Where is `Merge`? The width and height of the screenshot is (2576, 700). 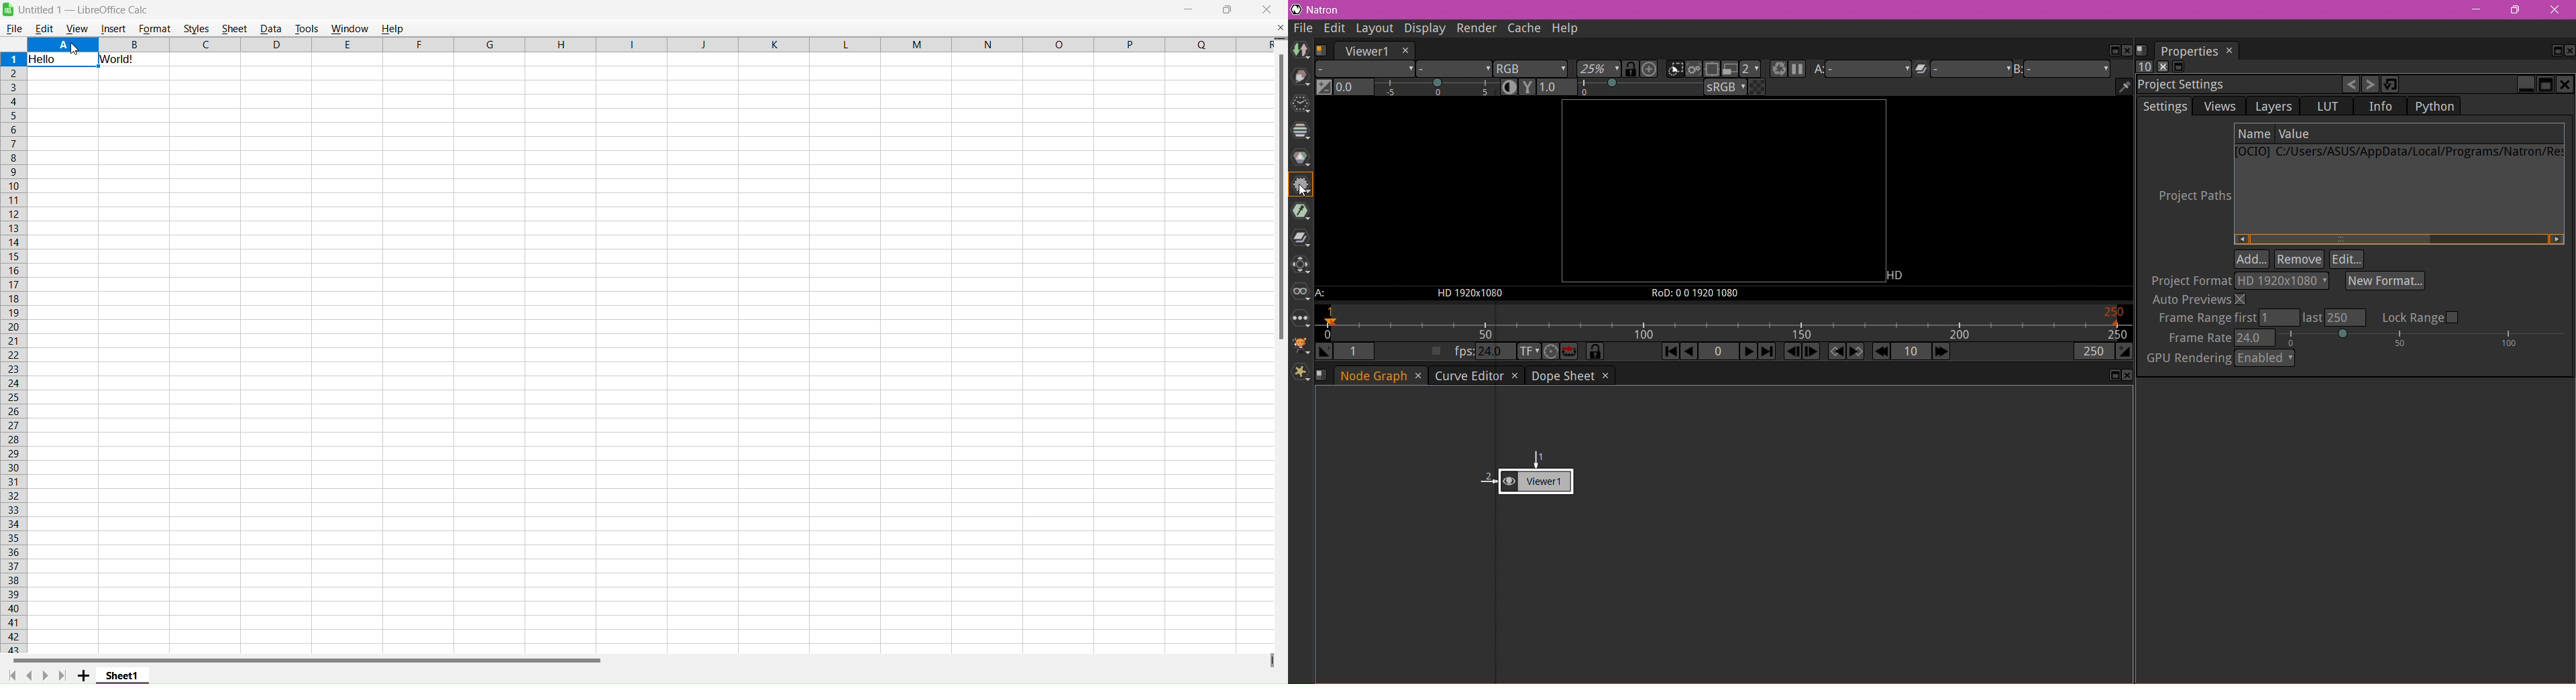 Merge is located at coordinates (1301, 239).